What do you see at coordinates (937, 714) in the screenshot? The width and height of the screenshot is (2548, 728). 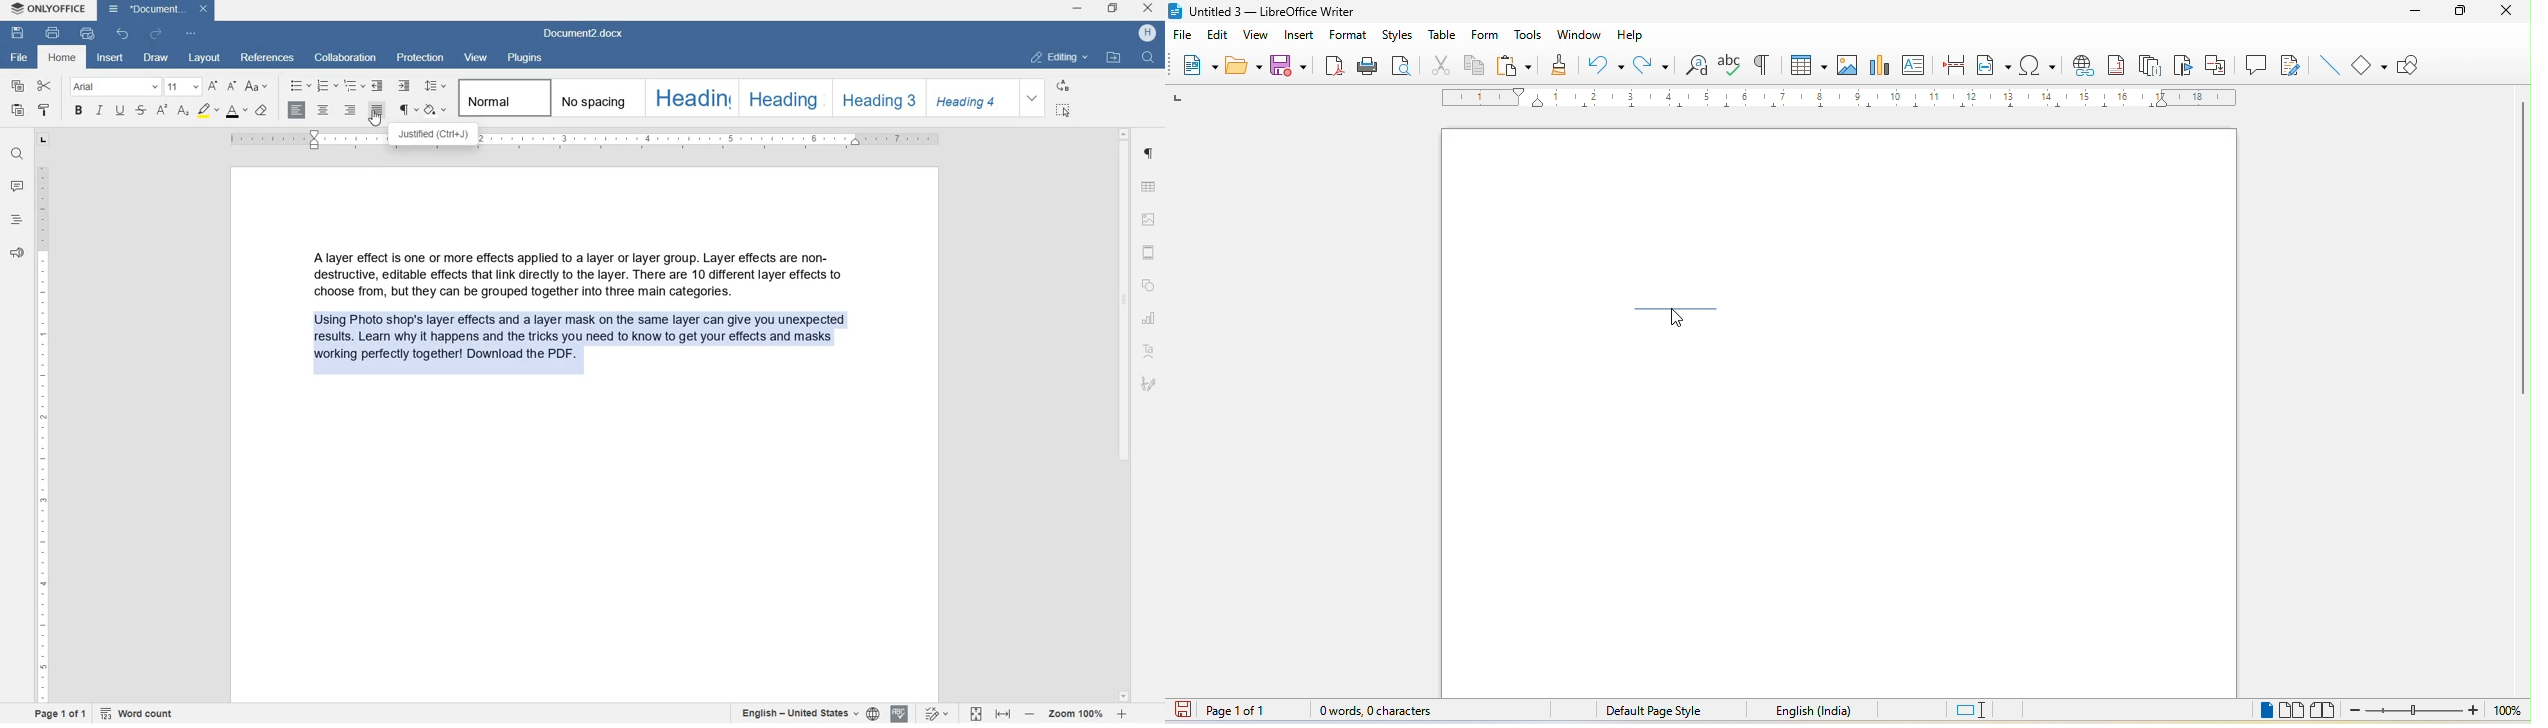 I see `TRACK CHANGES` at bounding box center [937, 714].